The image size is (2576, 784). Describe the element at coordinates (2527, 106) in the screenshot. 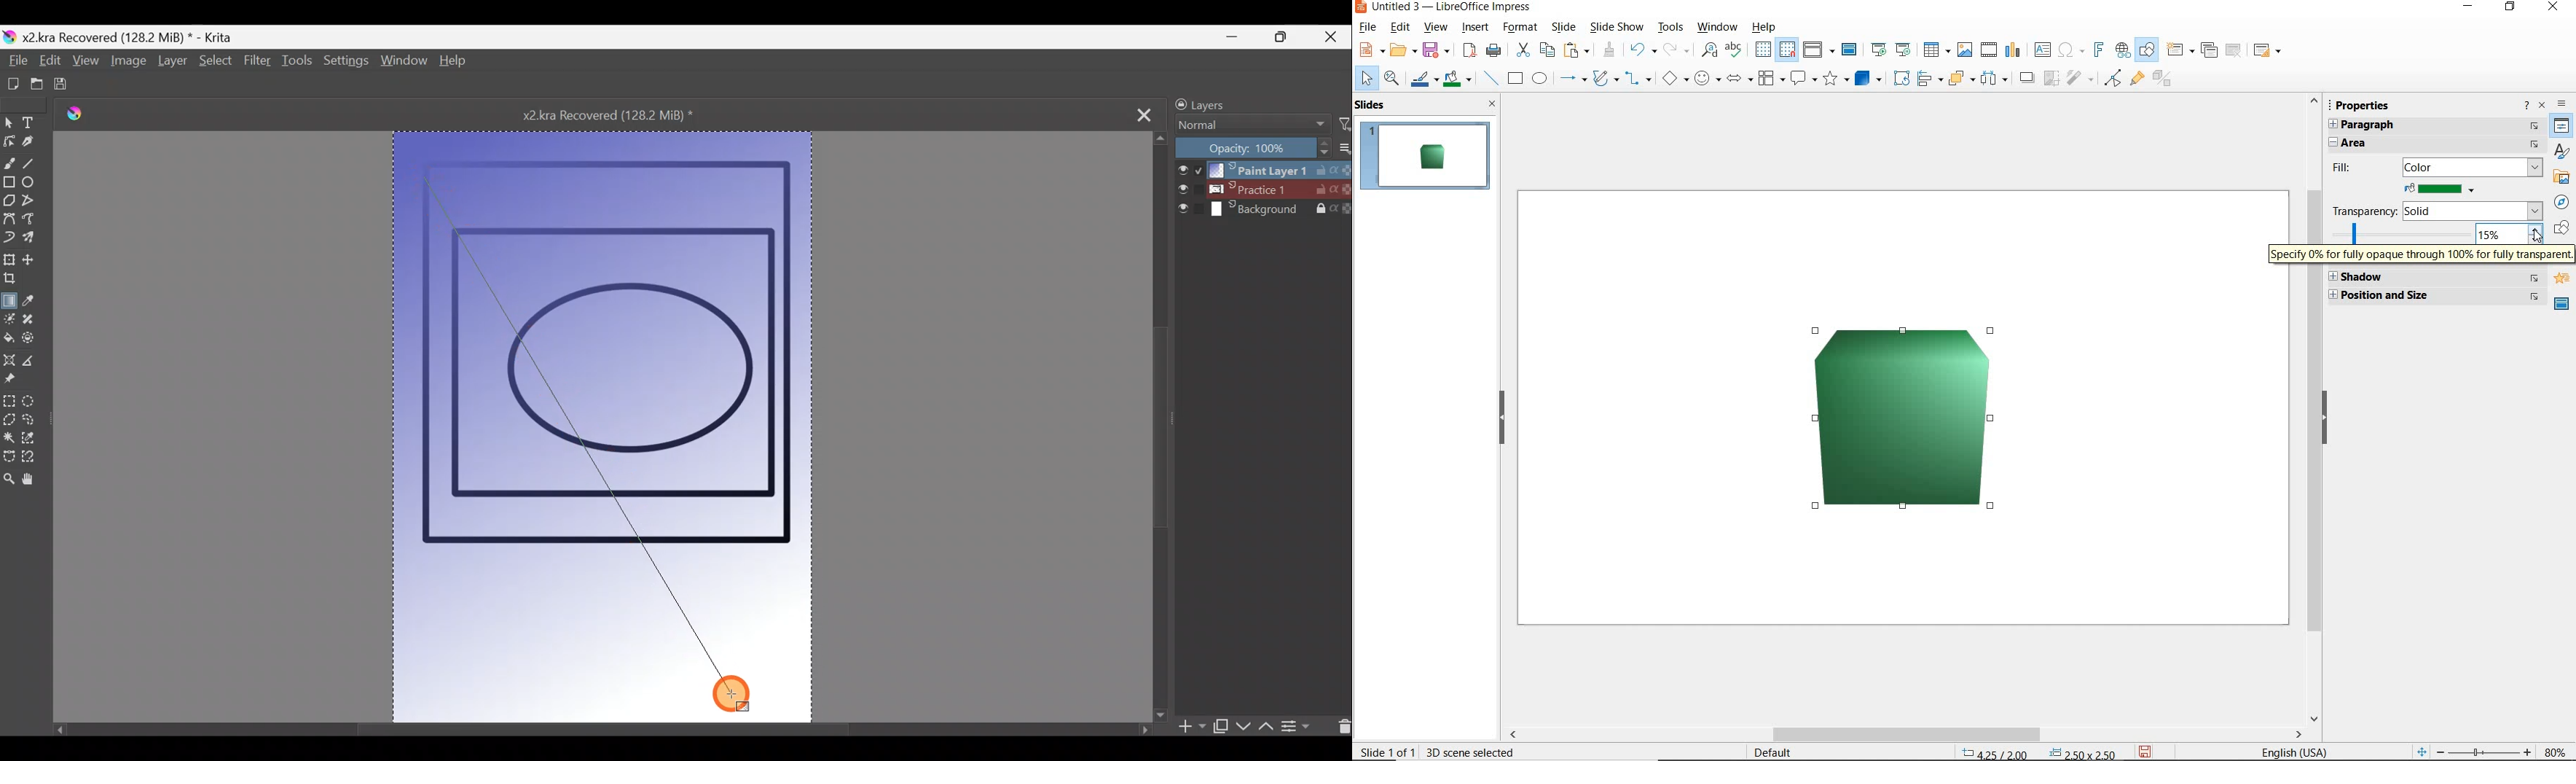

I see `HELP ABOUT THIS SIDEBAR DECK` at that location.